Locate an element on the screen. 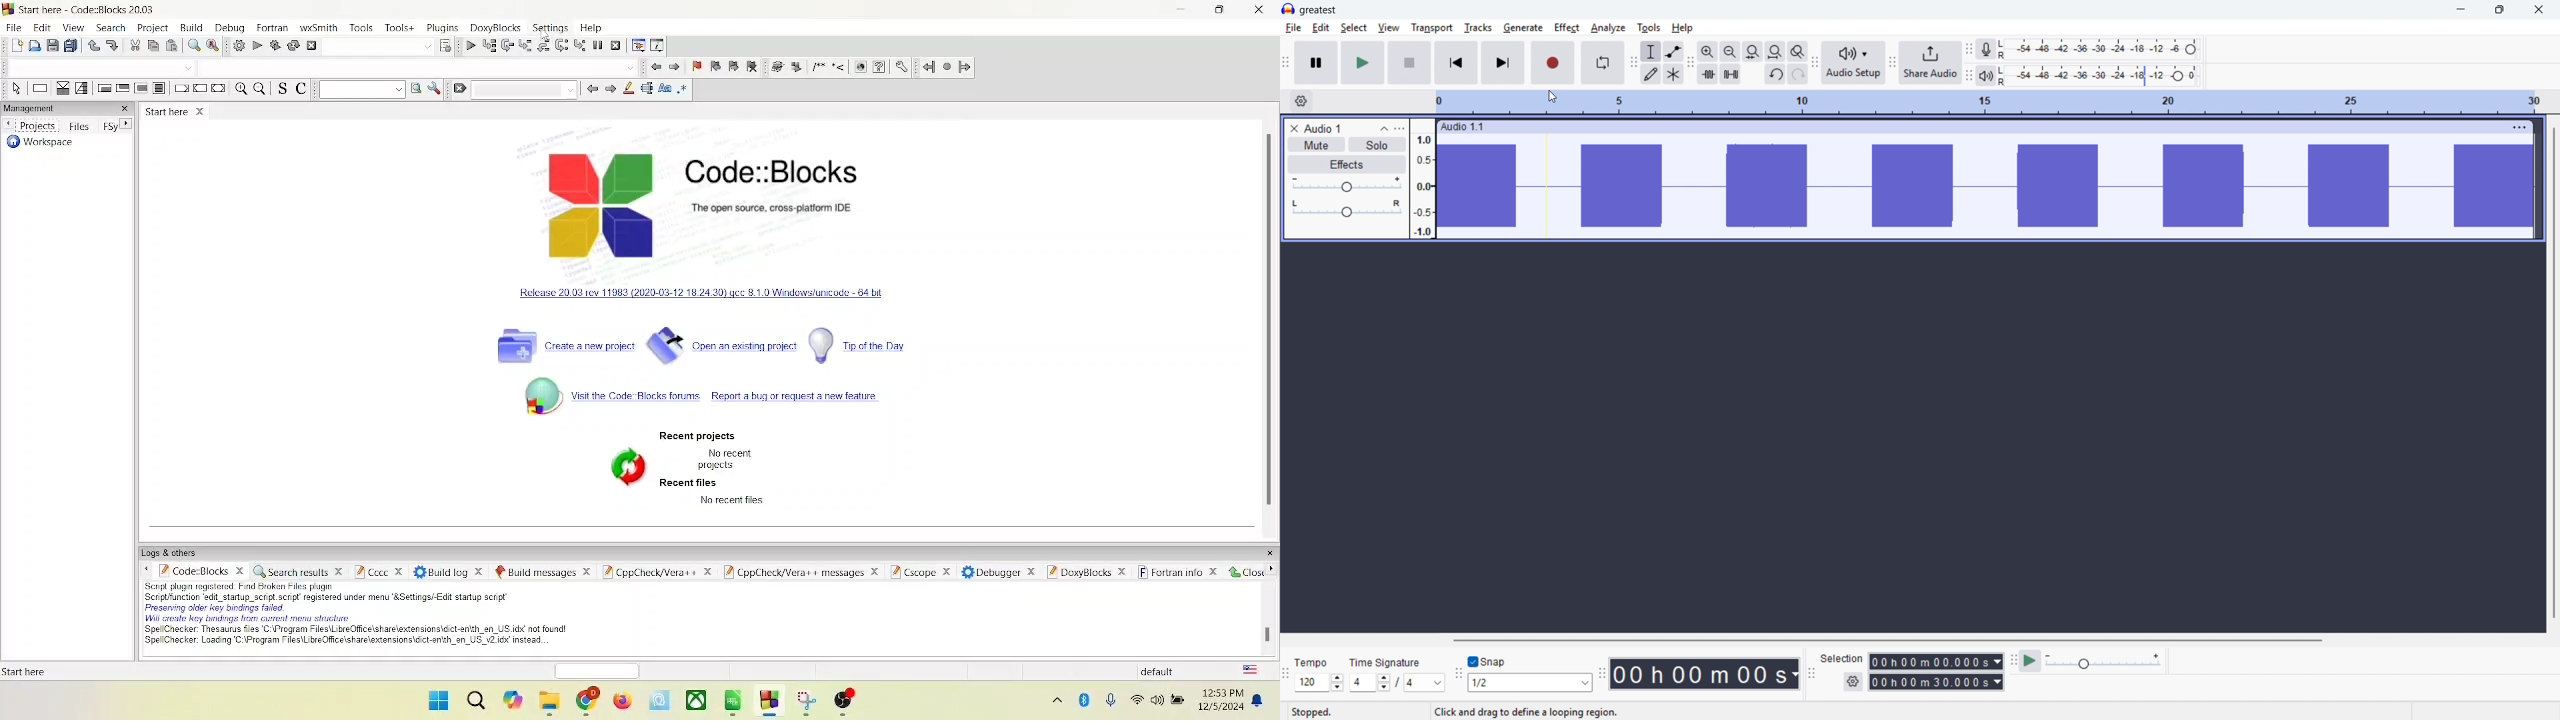  Time signature toolbar  is located at coordinates (1285, 676).